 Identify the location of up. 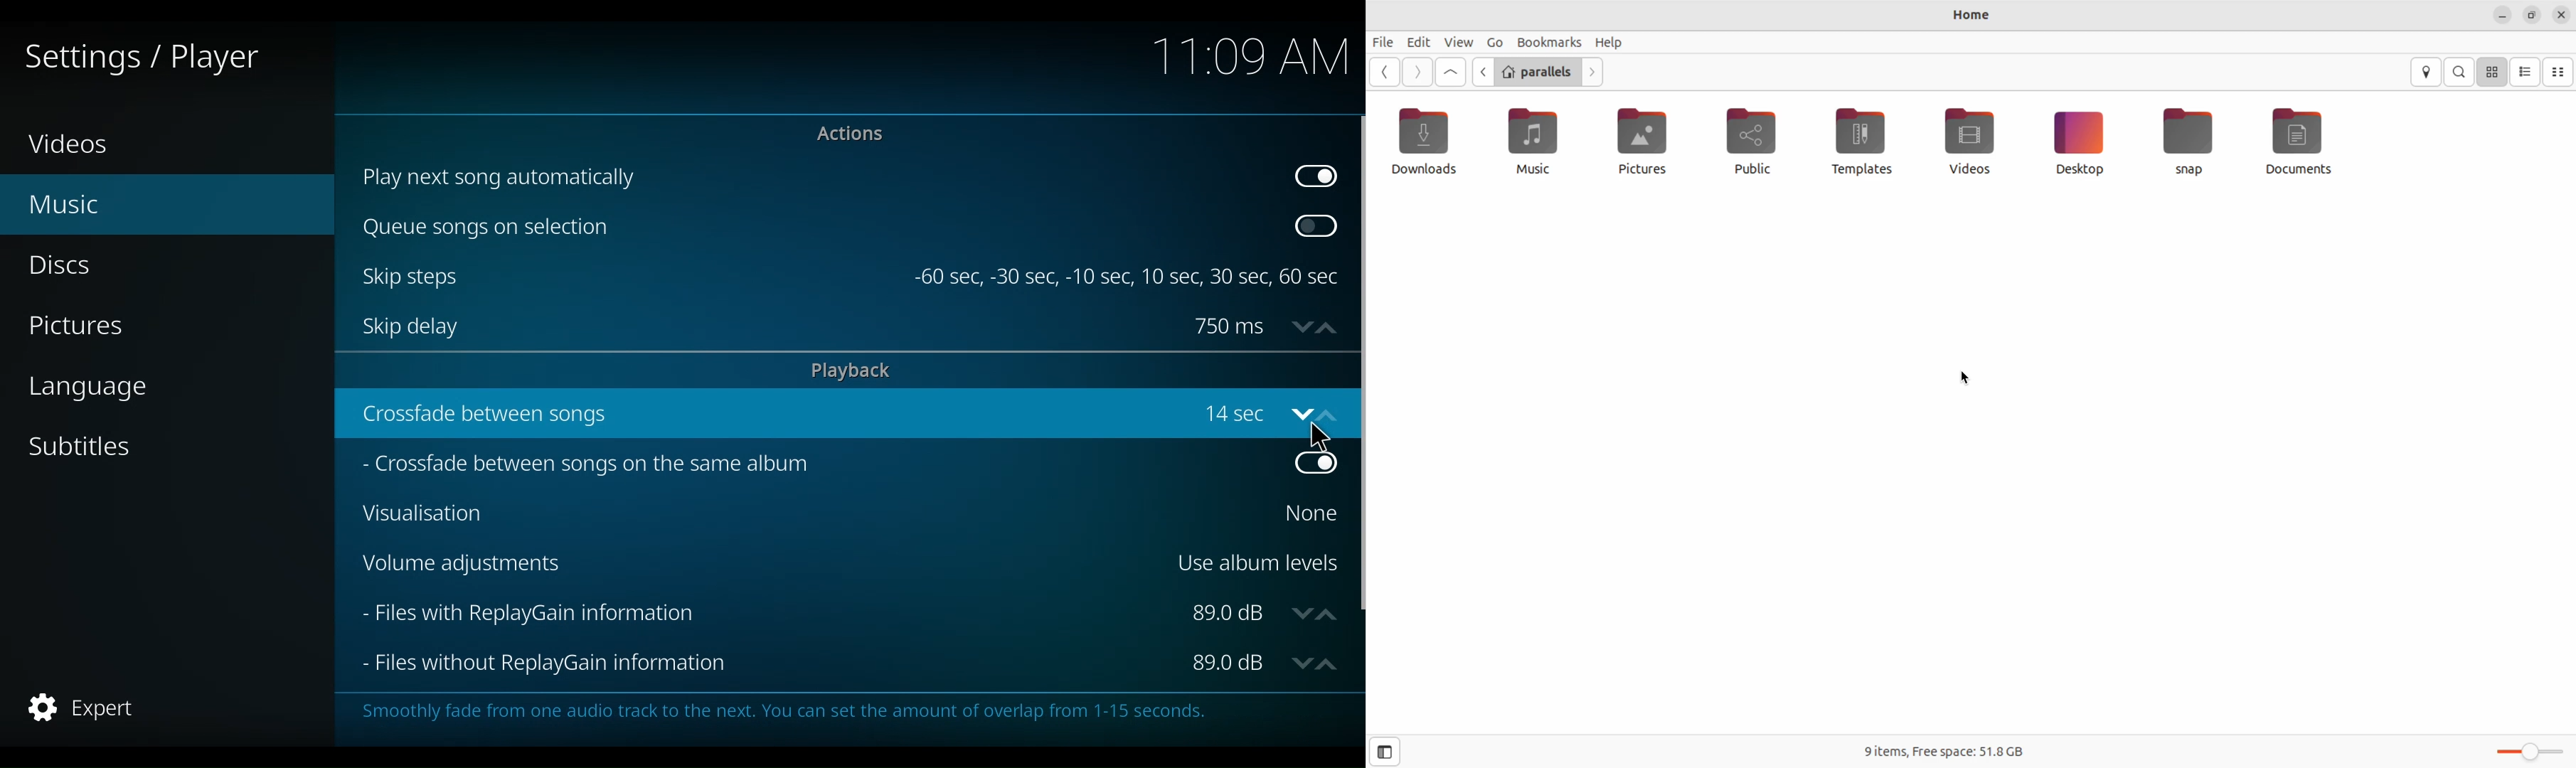
(1329, 325).